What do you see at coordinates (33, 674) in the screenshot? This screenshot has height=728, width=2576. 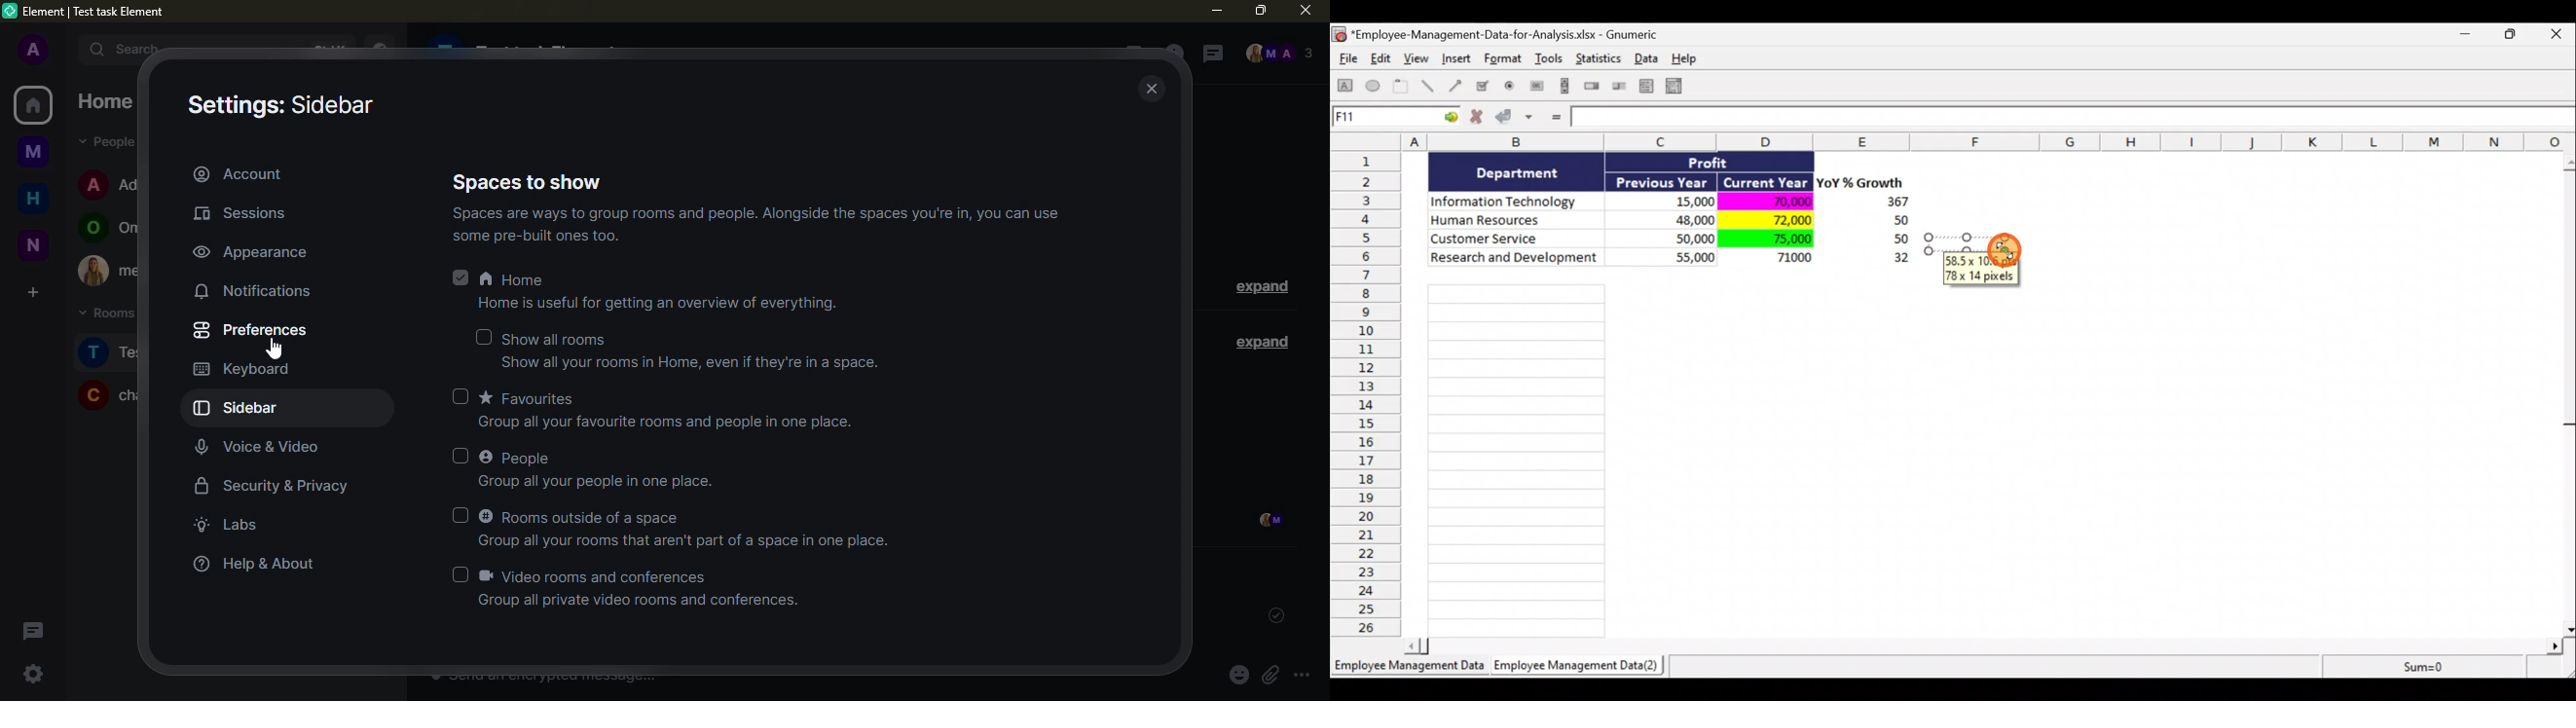 I see `quick settings` at bounding box center [33, 674].